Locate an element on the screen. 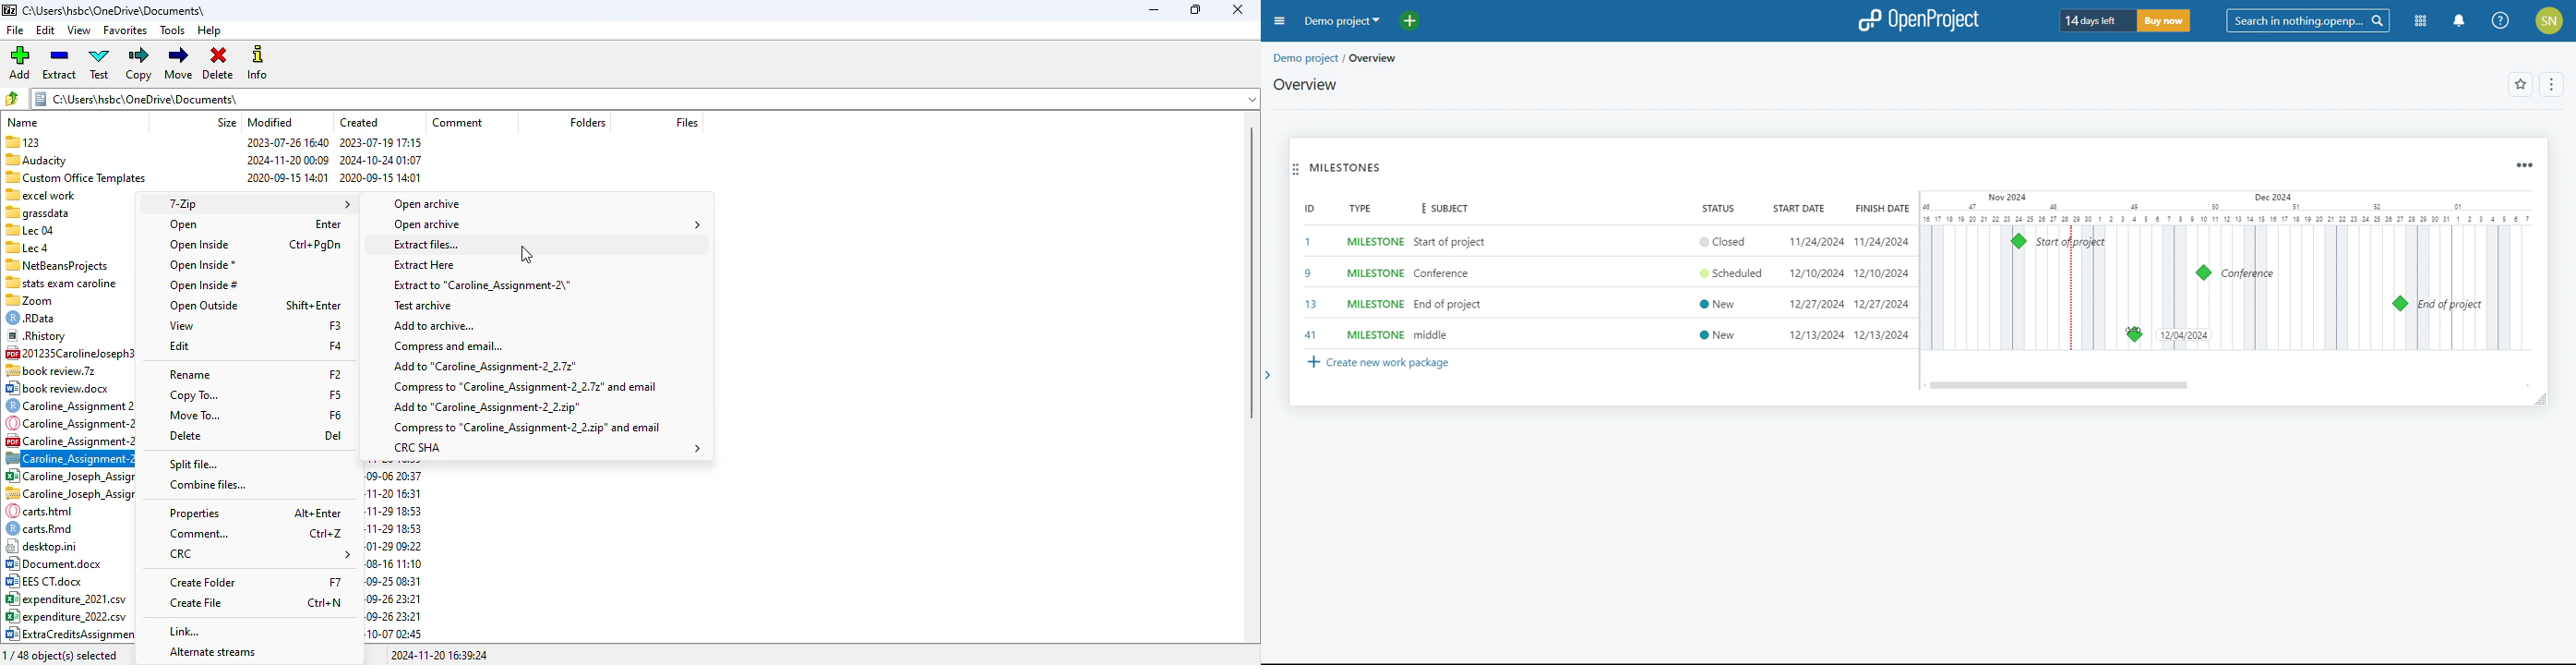  | ™1 Custom Office Templates 2020-09-15 14:01 2020-09-15 14:01 is located at coordinates (214, 176).